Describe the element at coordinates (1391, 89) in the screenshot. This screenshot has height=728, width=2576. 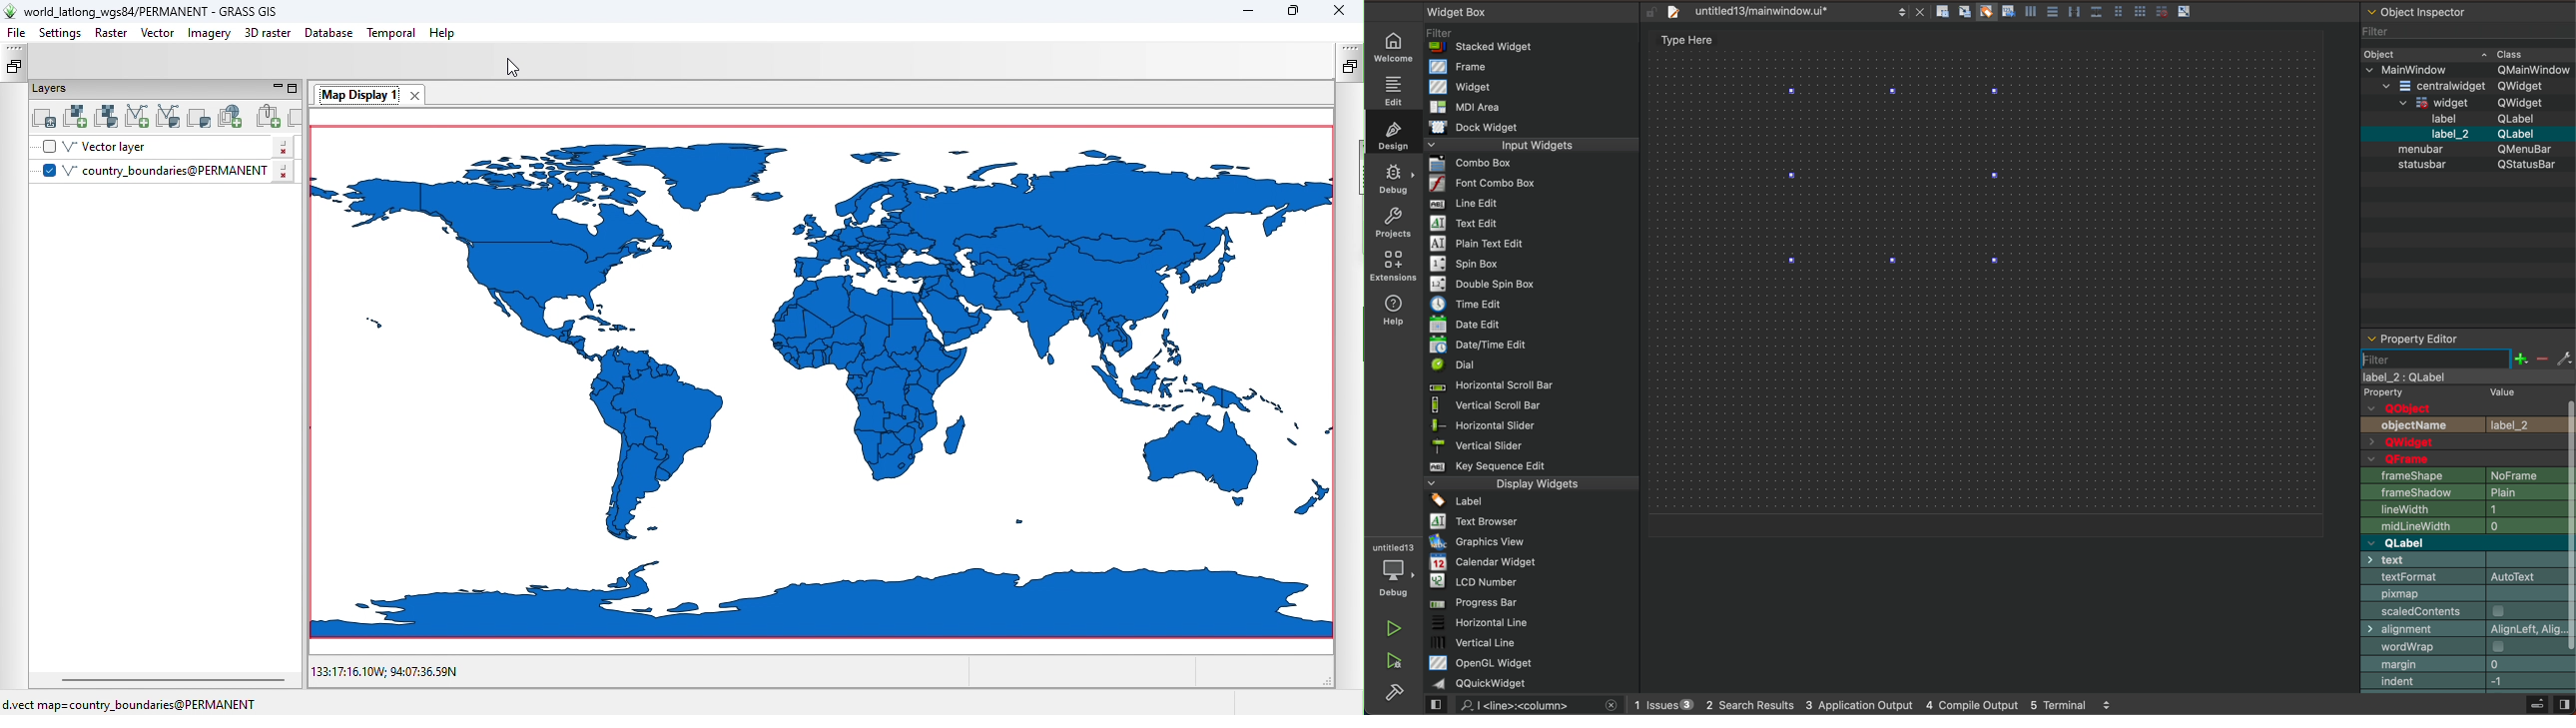
I see `edit` at that location.